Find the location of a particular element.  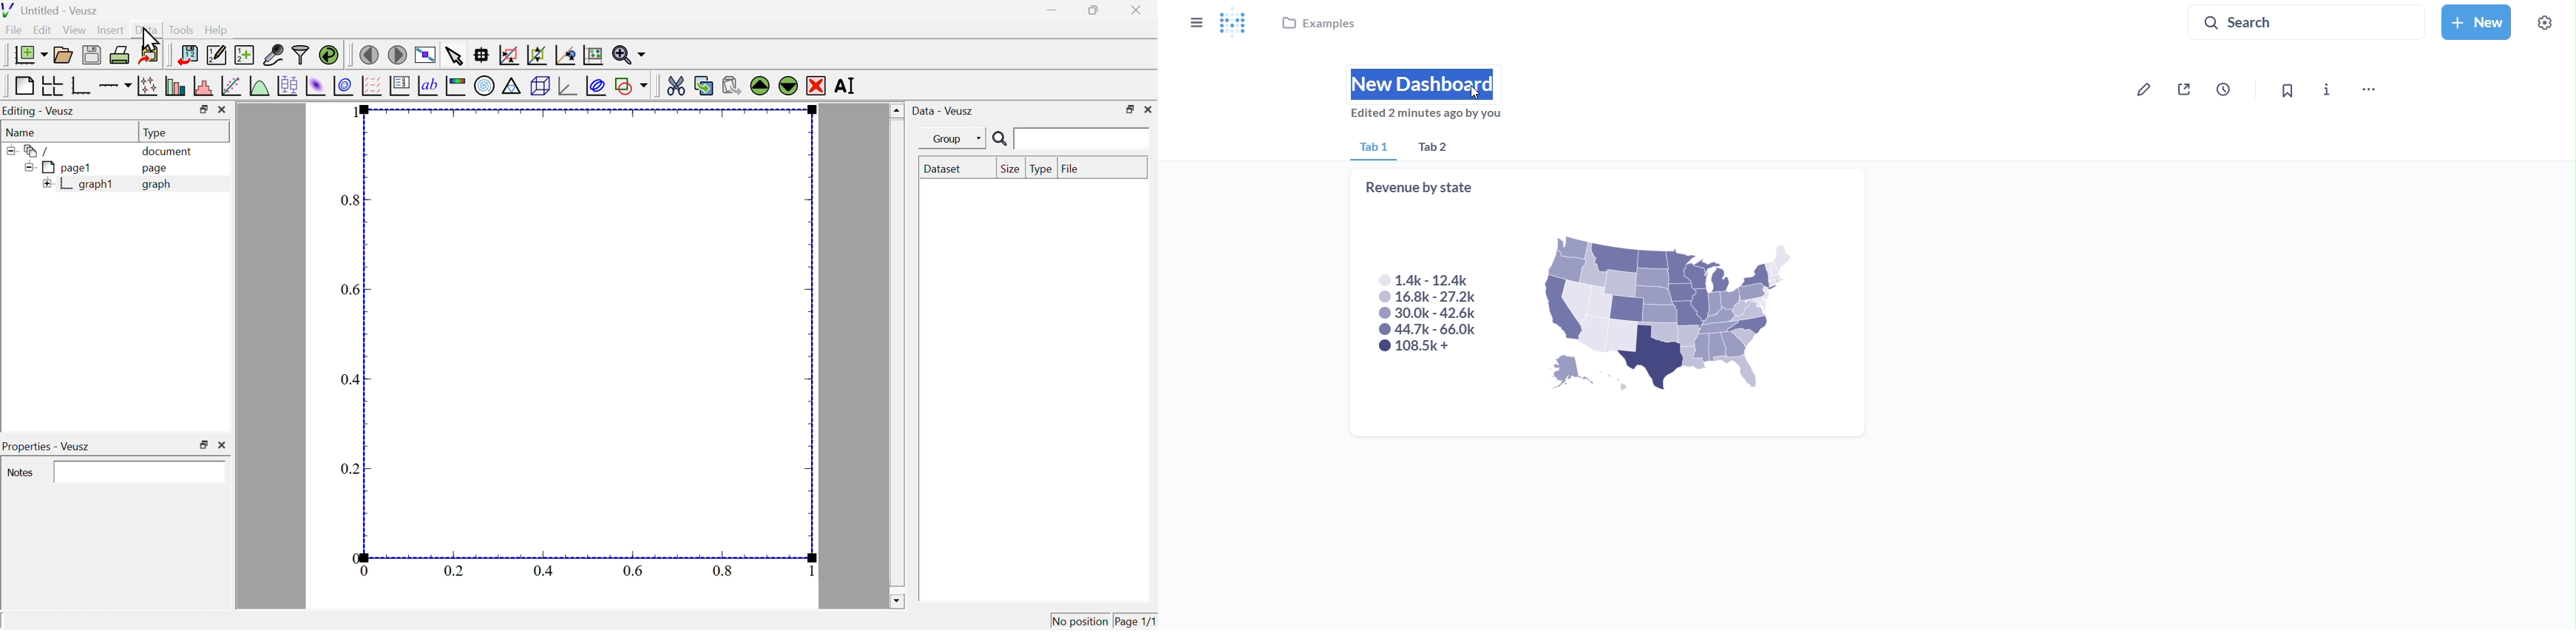

ternary graph is located at coordinates (512, 88).